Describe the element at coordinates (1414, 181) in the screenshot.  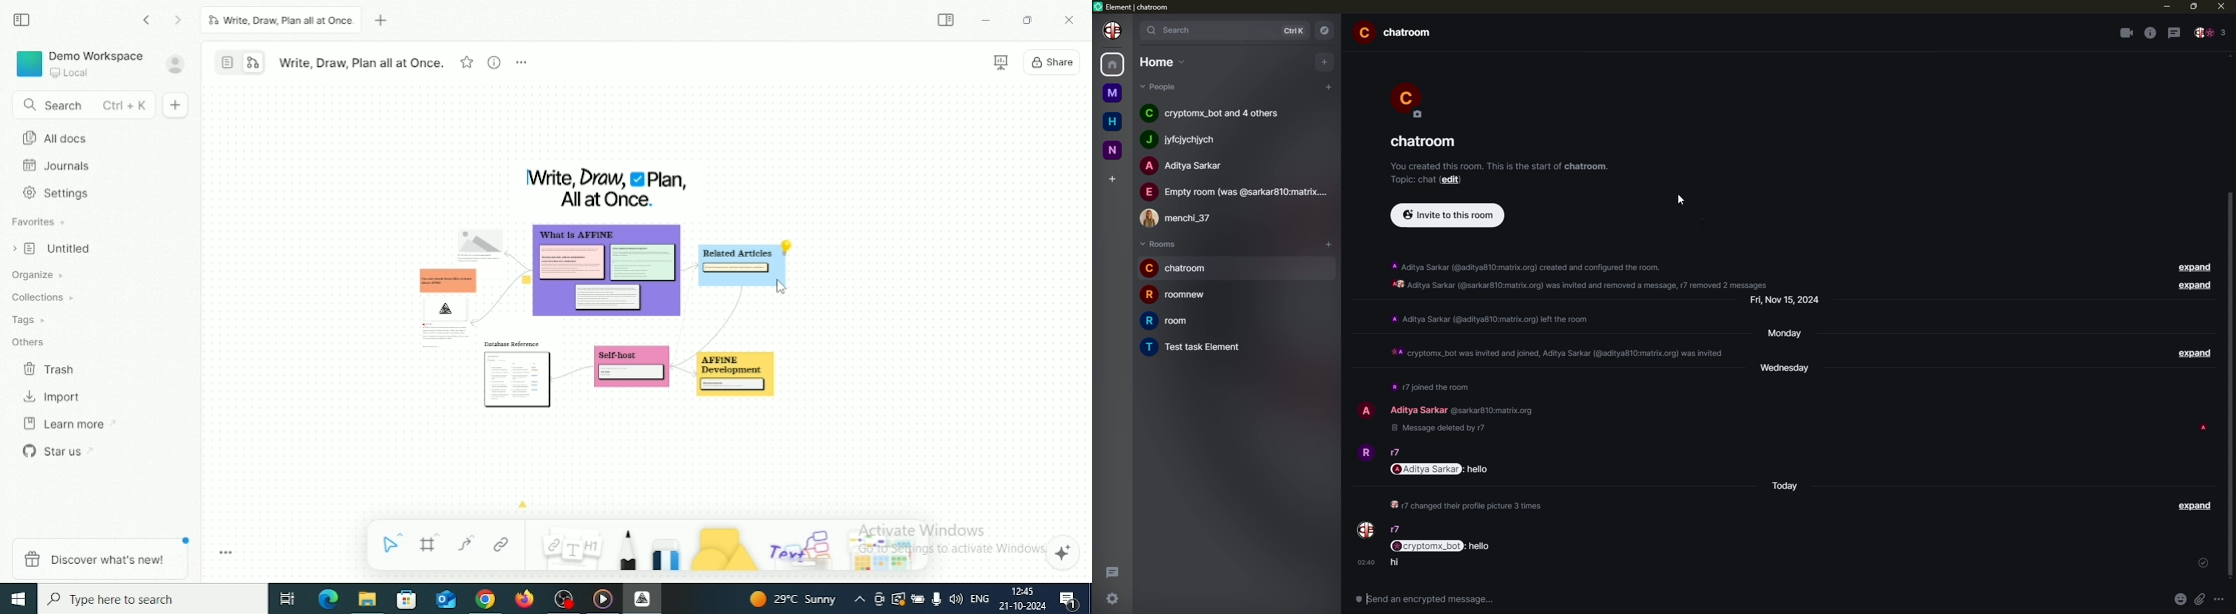
I see `topic` at that location.